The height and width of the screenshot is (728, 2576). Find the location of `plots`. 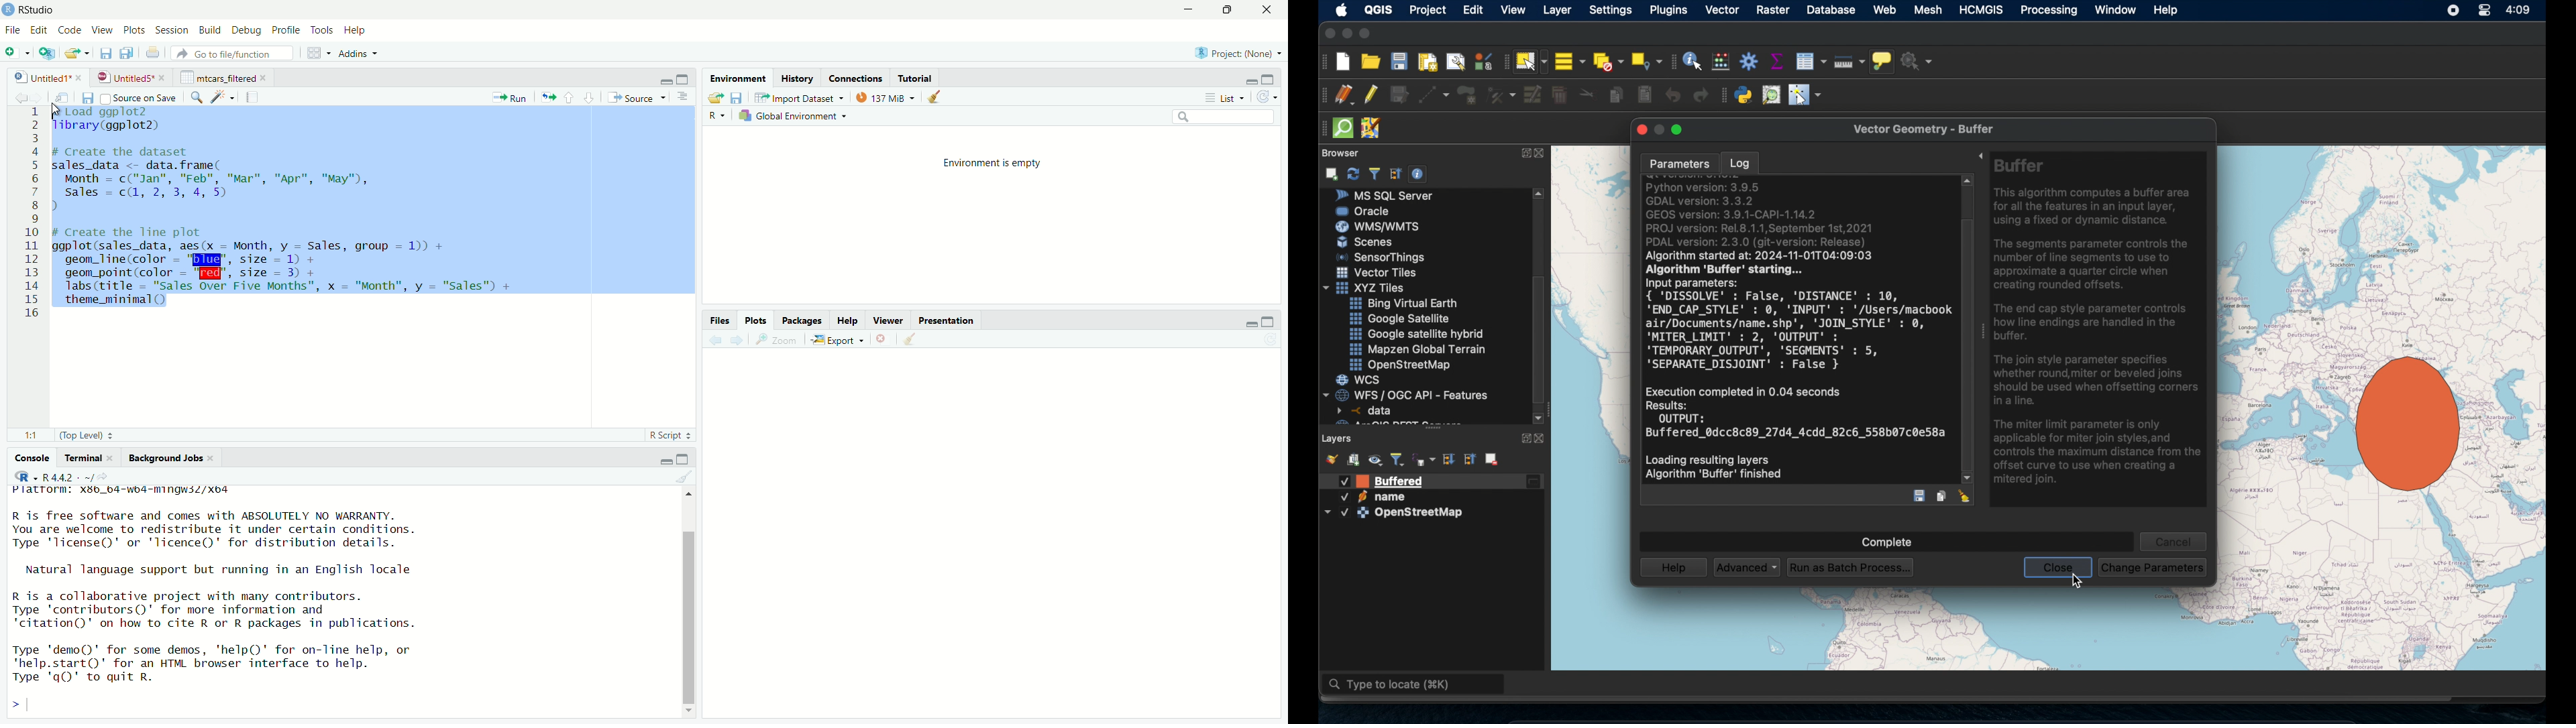

plots is located at coordinates (136, 31).